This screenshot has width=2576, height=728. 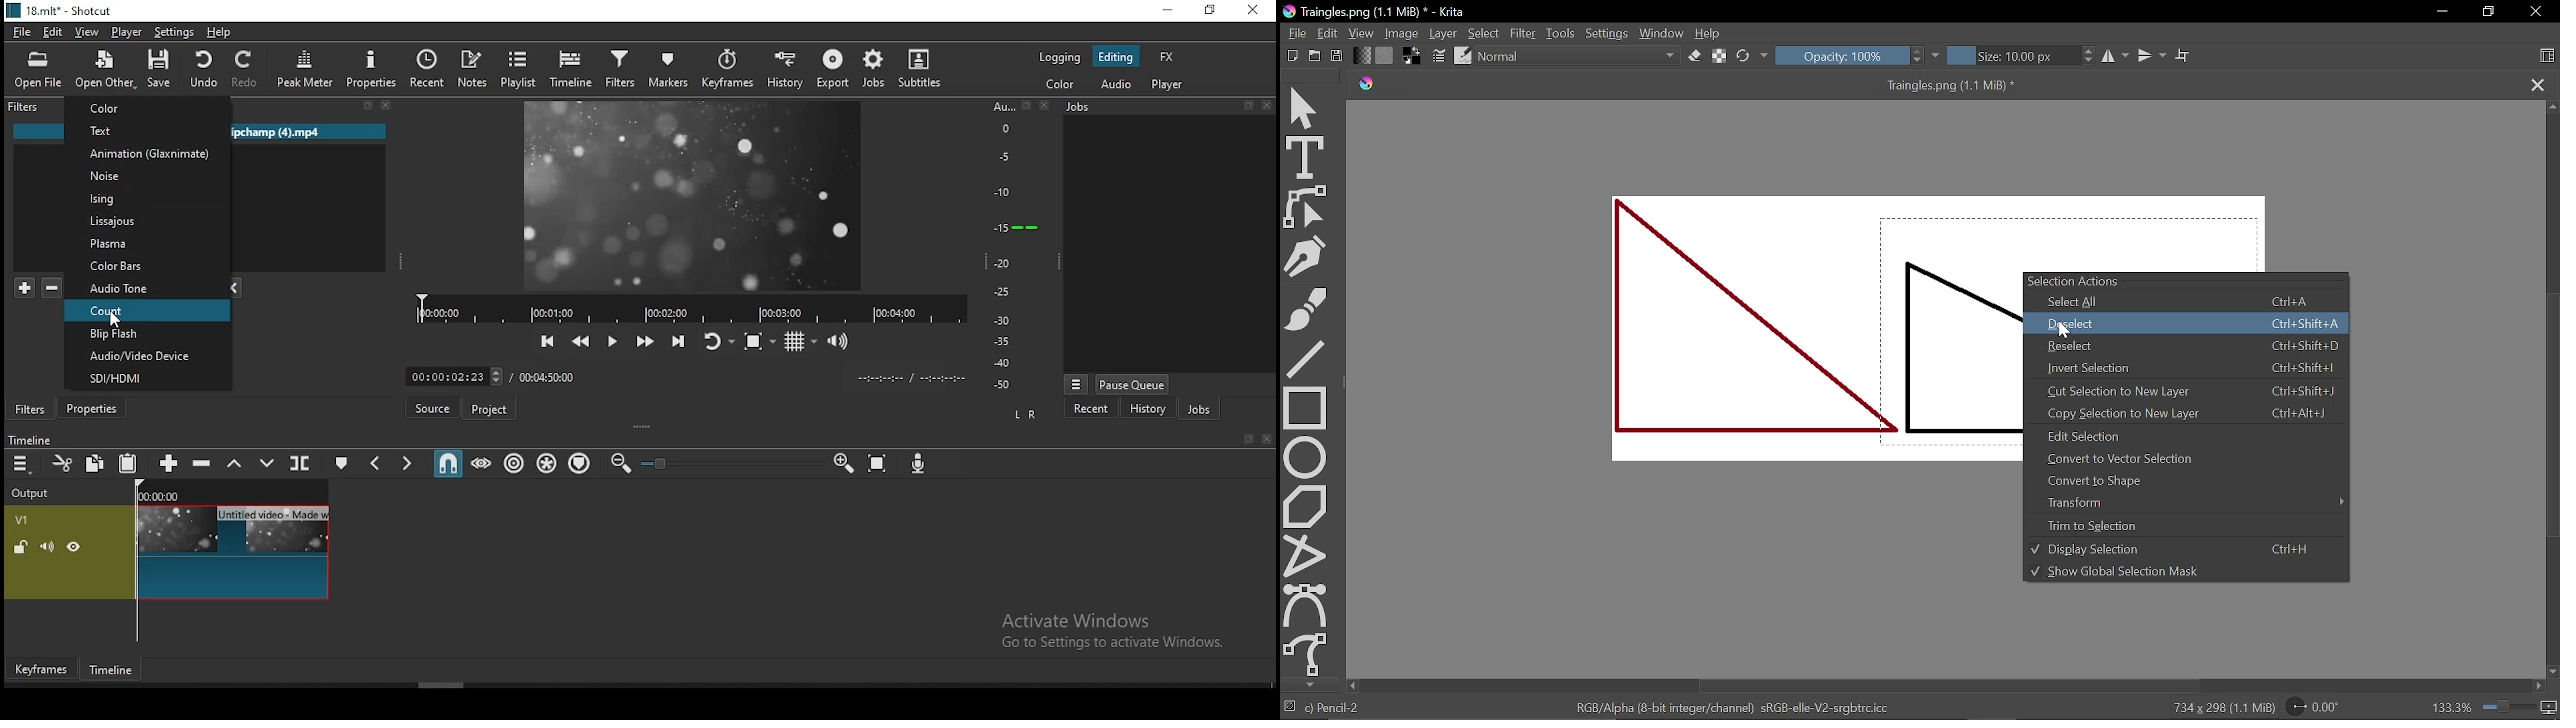 What do you see at coordinates (146, 220) in the screenshot?
I see `lissajous` at bounding box center [146, 220].